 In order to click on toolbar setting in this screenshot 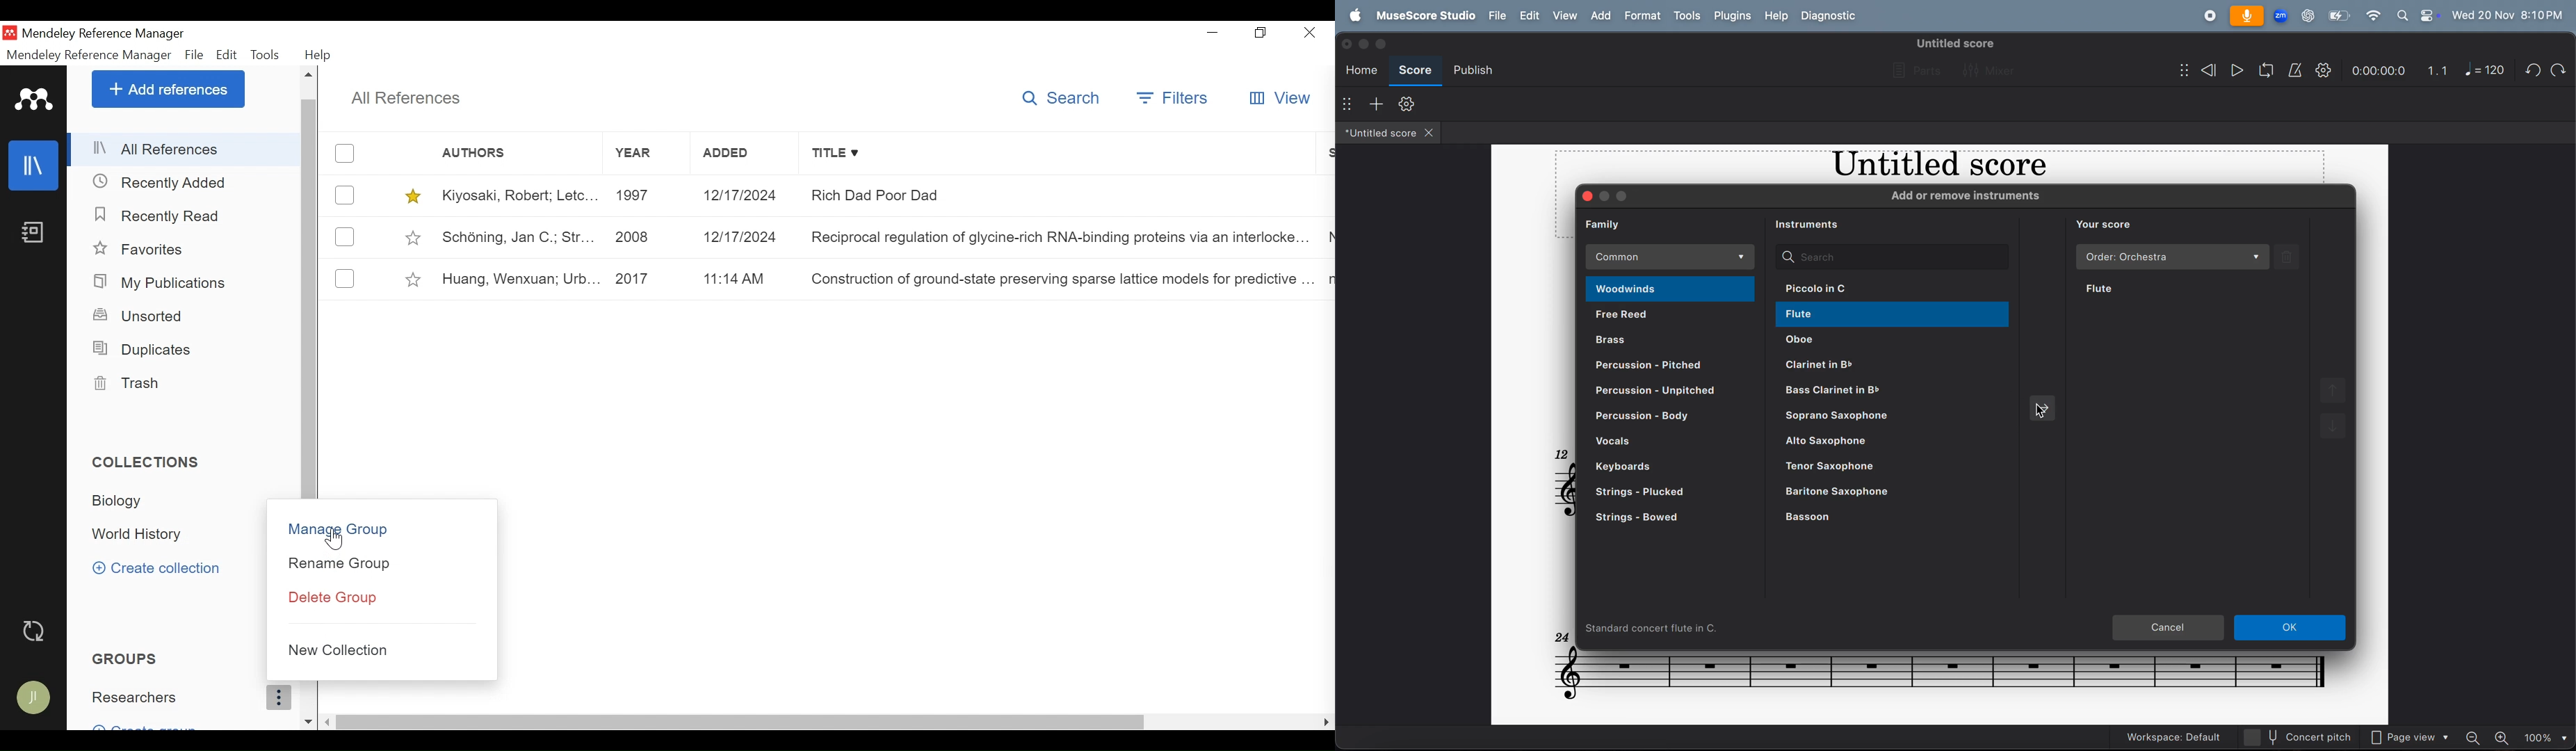, I will do `click(1407, 103)`.